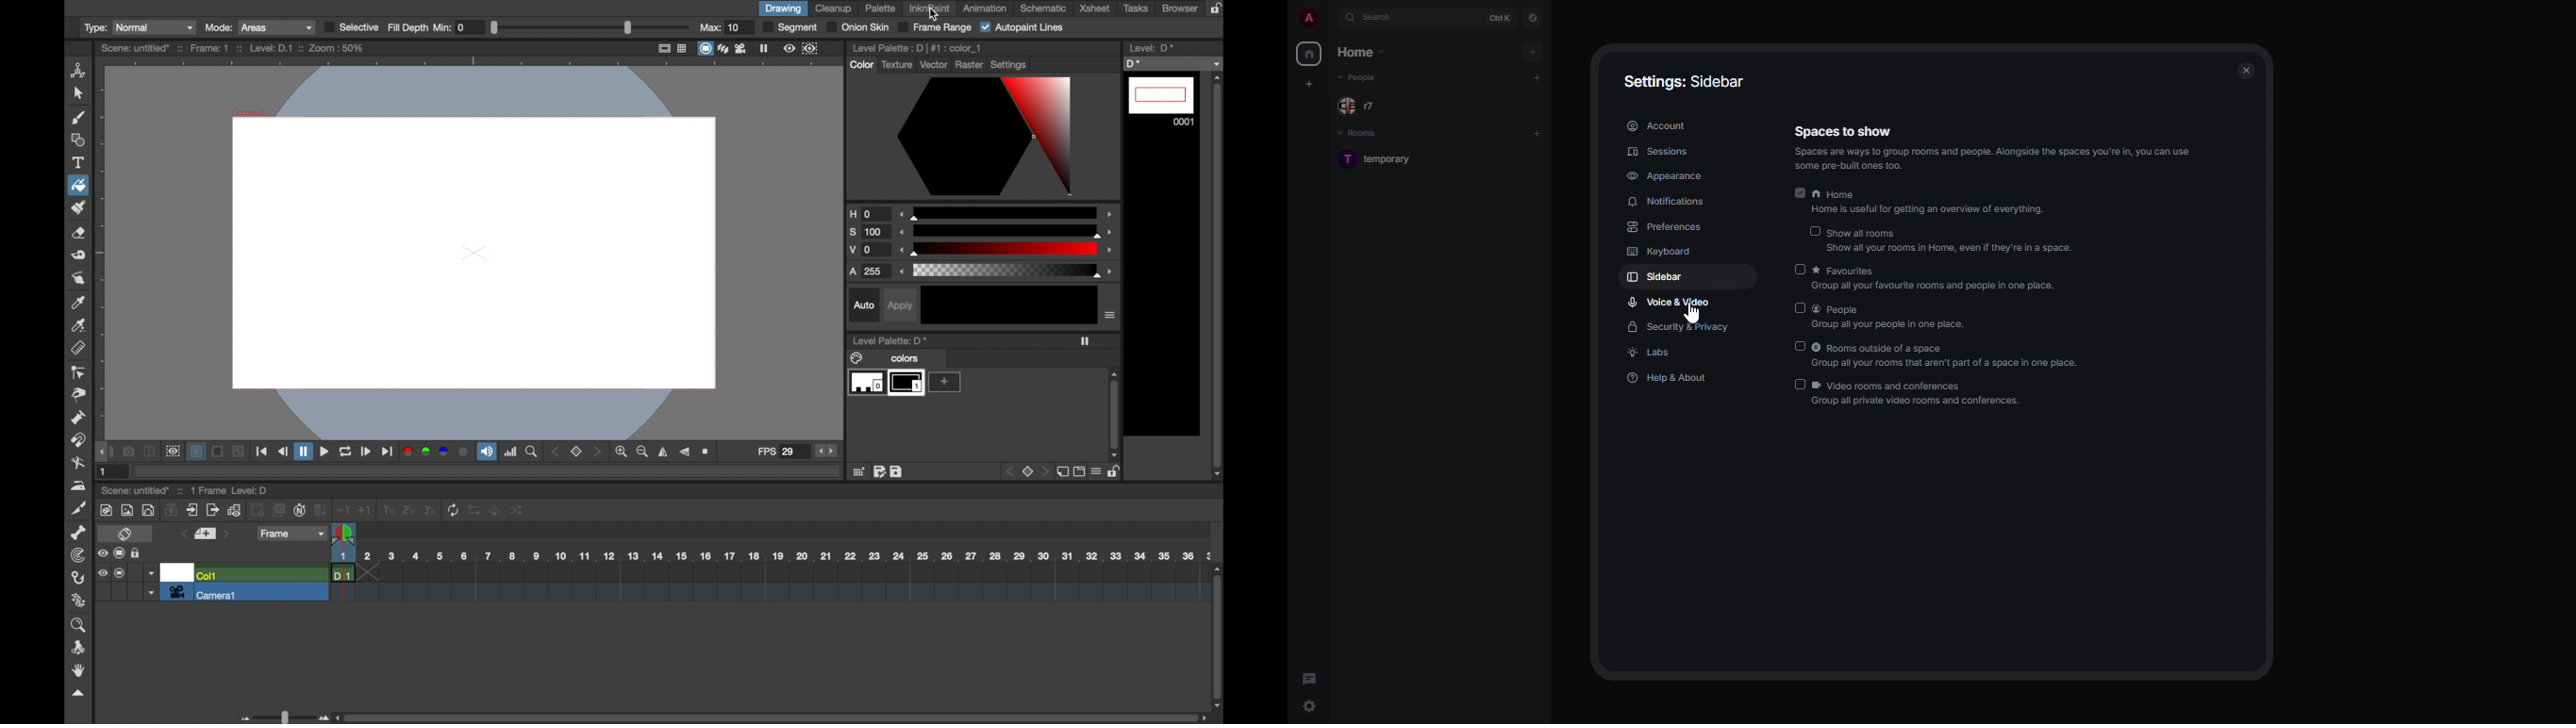  Describe the element at coordinates (79, 255) in the screenshot. I see `tape tool` at that location.